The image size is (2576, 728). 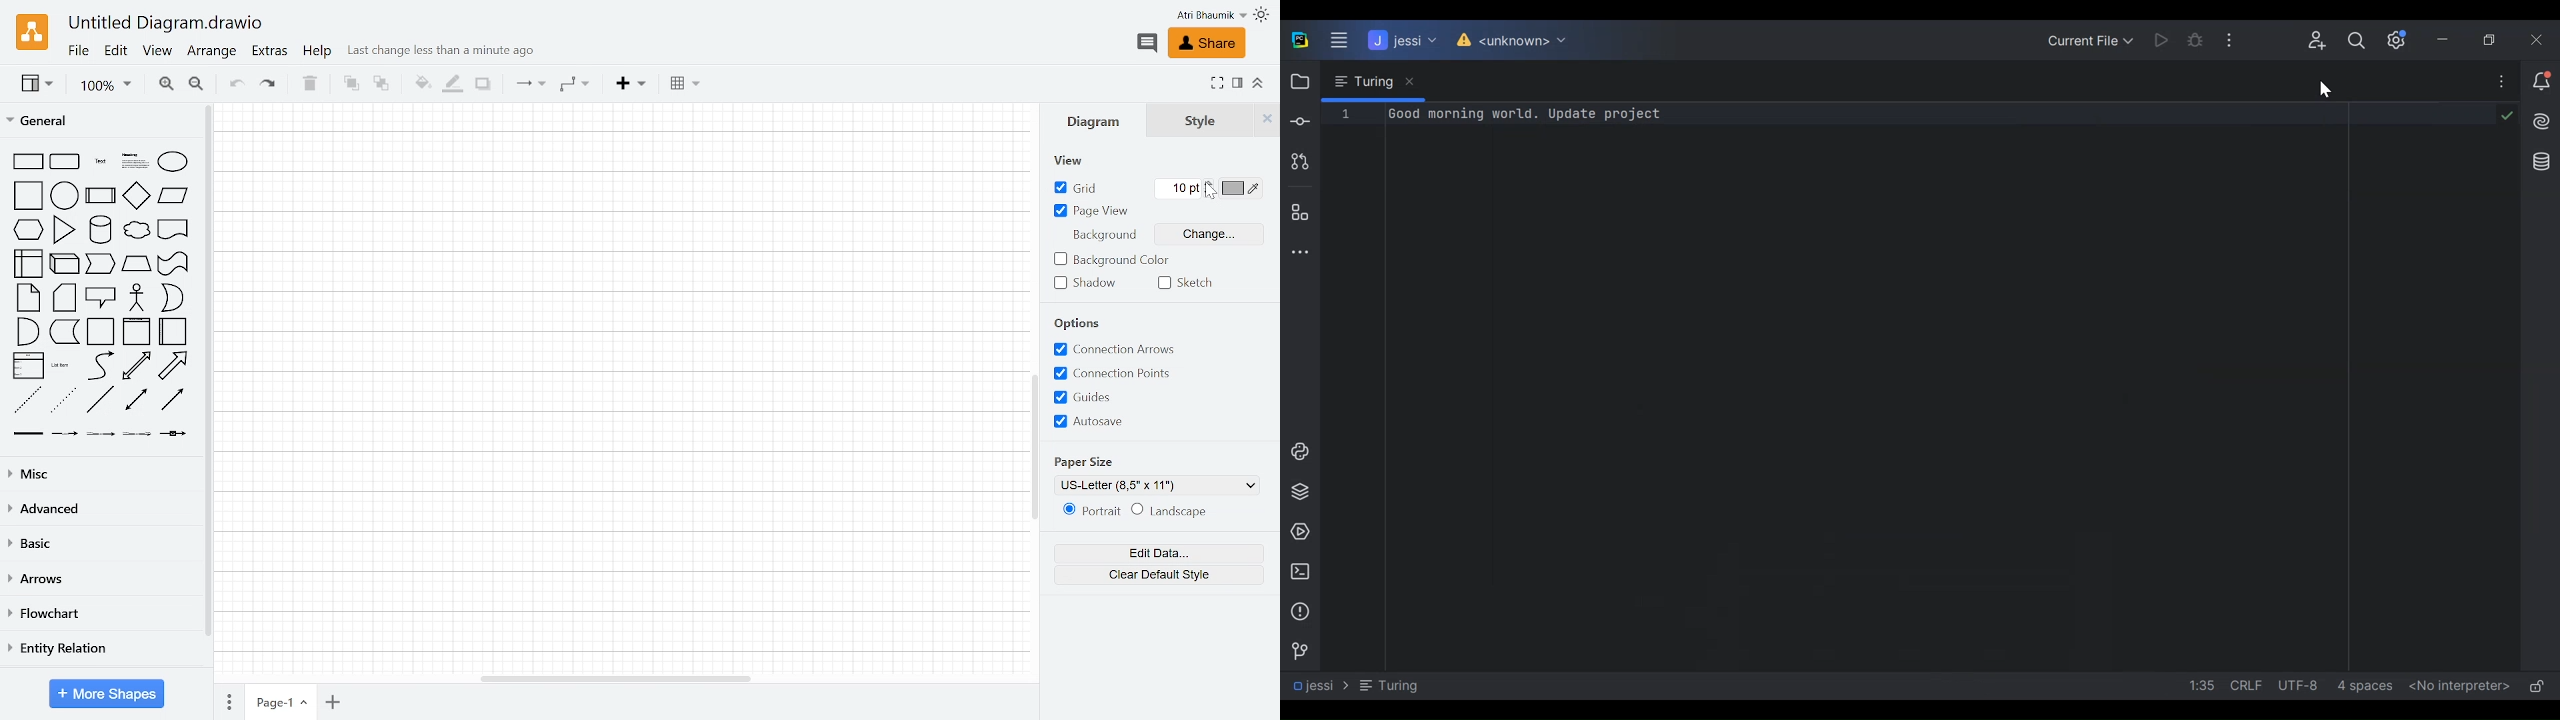 What do you see at coordinates (1088, 213) in the screenshot?
I see `Page view` at bounding box center [1088, 213].